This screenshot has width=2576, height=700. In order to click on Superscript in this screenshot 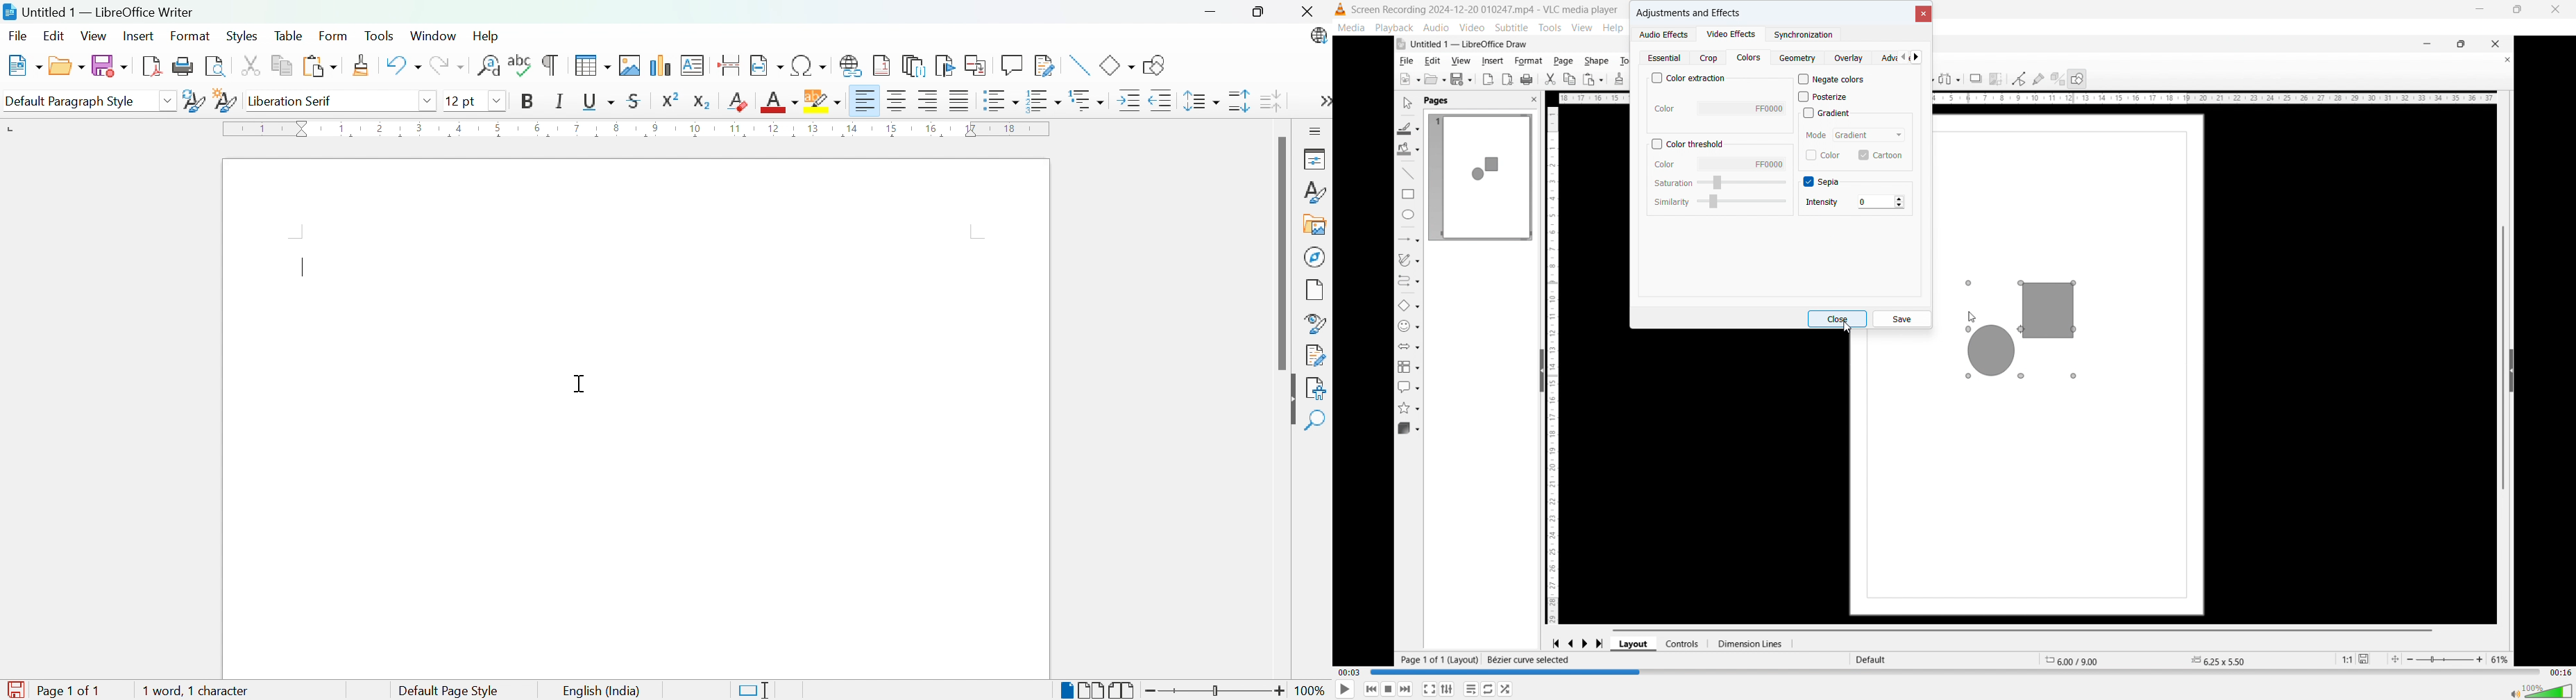, I will do `click(670, 100)`.